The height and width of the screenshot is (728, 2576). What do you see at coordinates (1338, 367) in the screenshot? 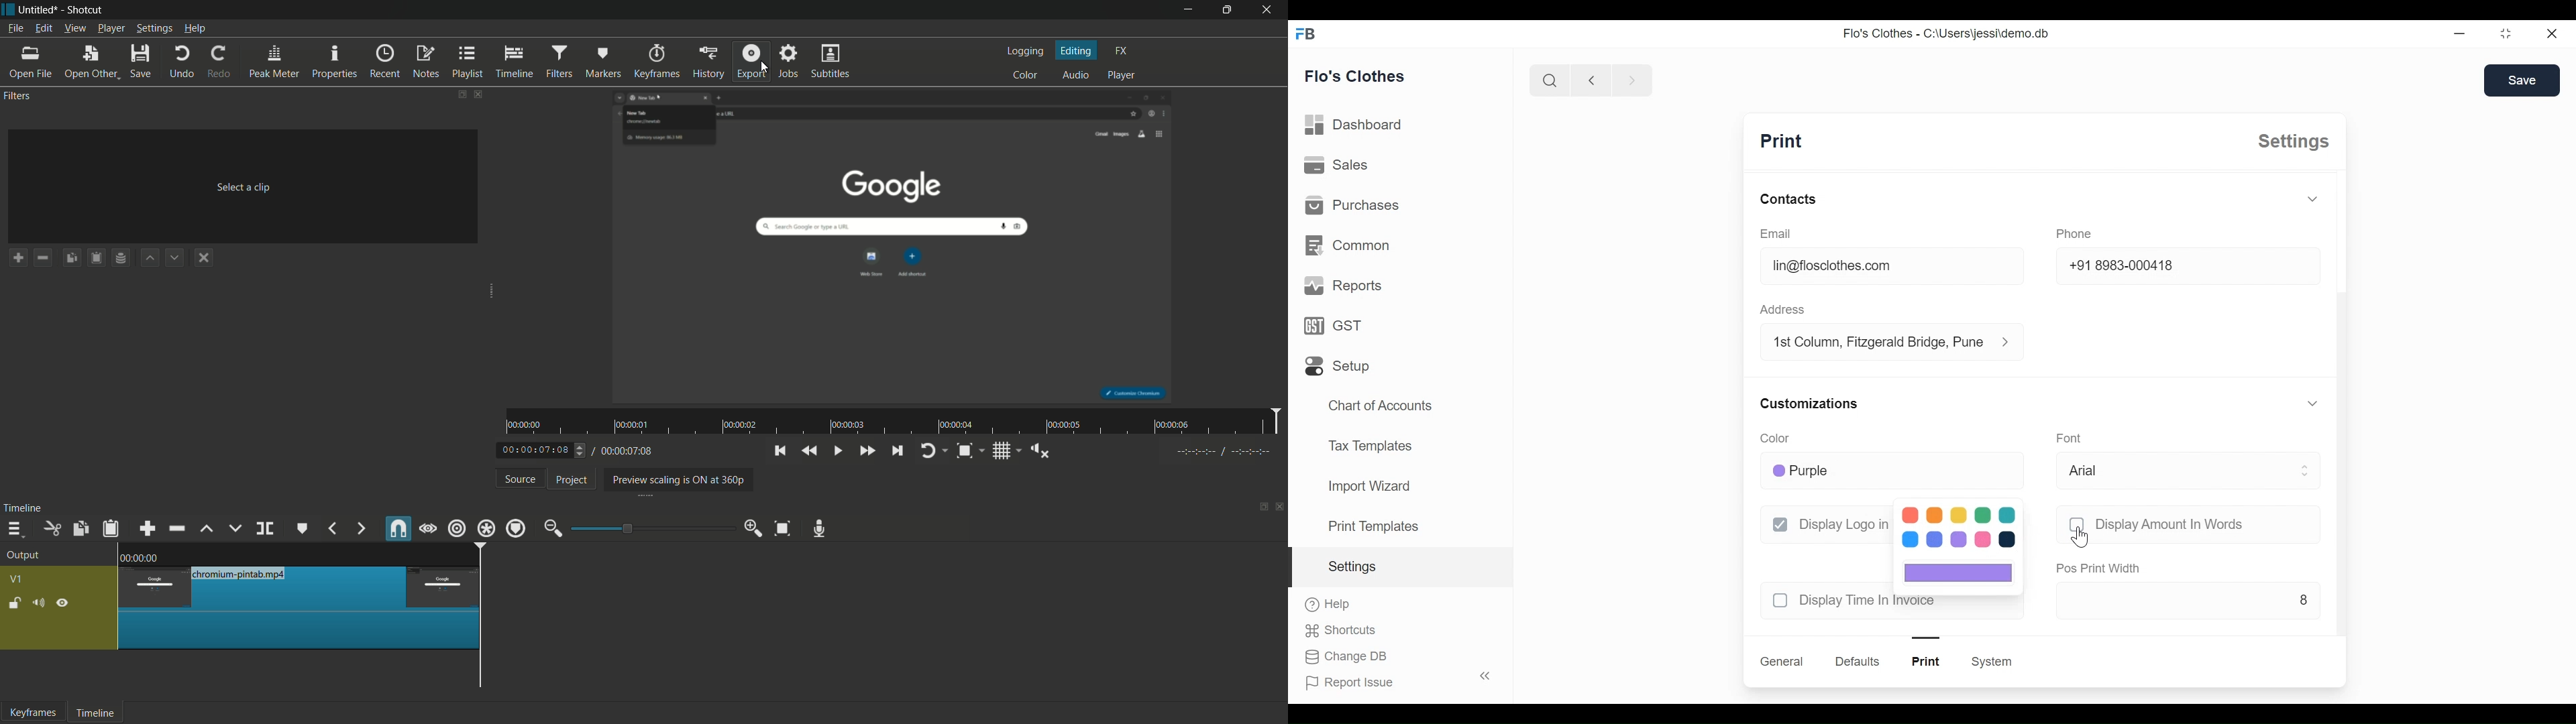
I see `setup` at bounding box center [1338, 367].